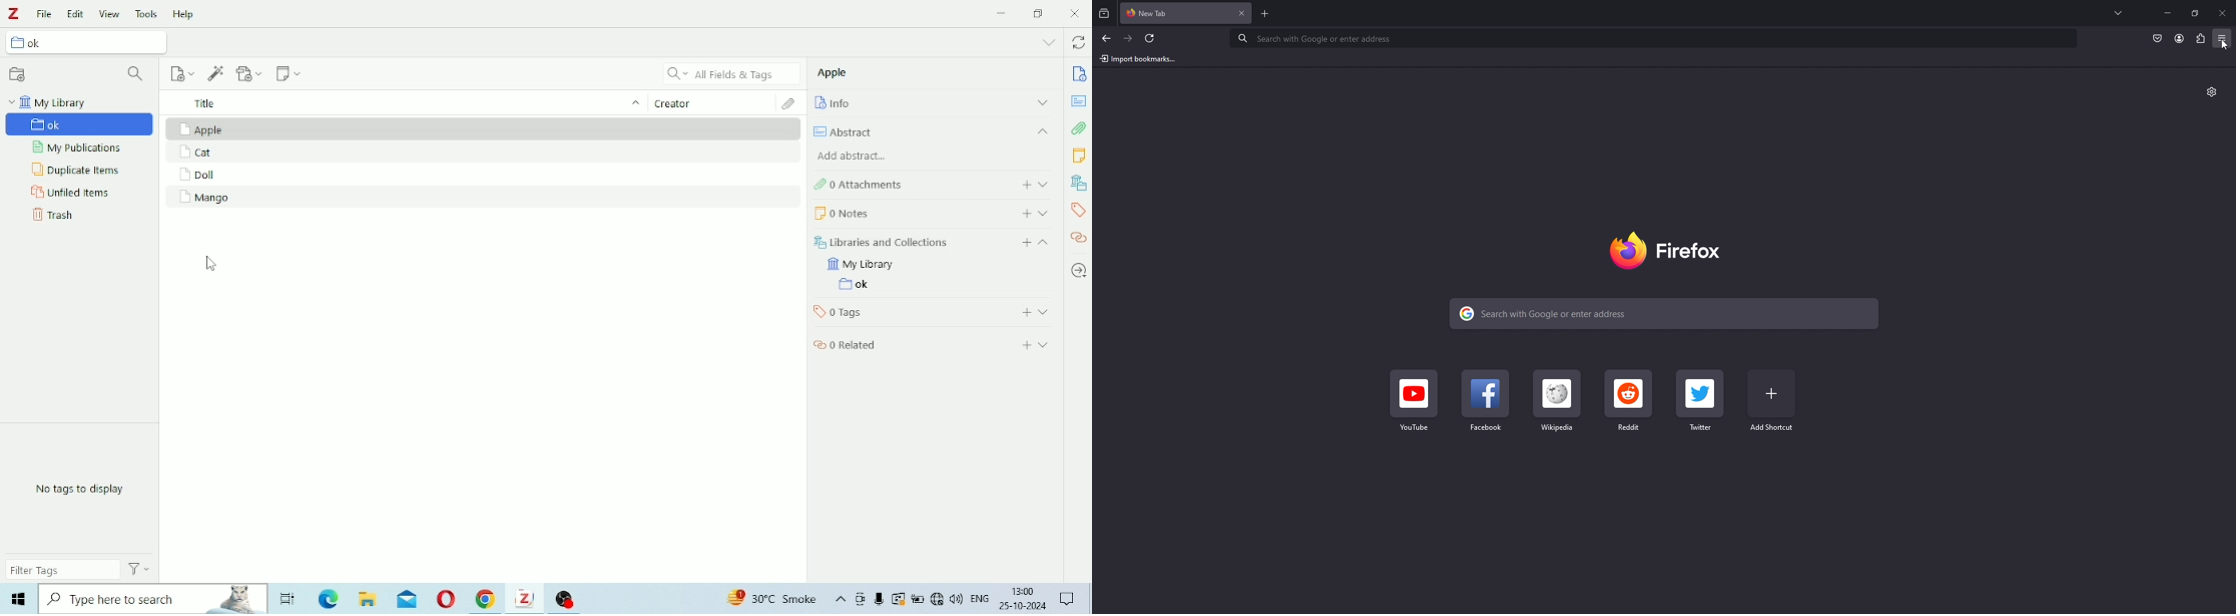 The width and height of the screenshot is (2240, 616). What do you see at coordinates (15, 13) in the screenshot?
I see `Logo` at bounding box center [15, 13].